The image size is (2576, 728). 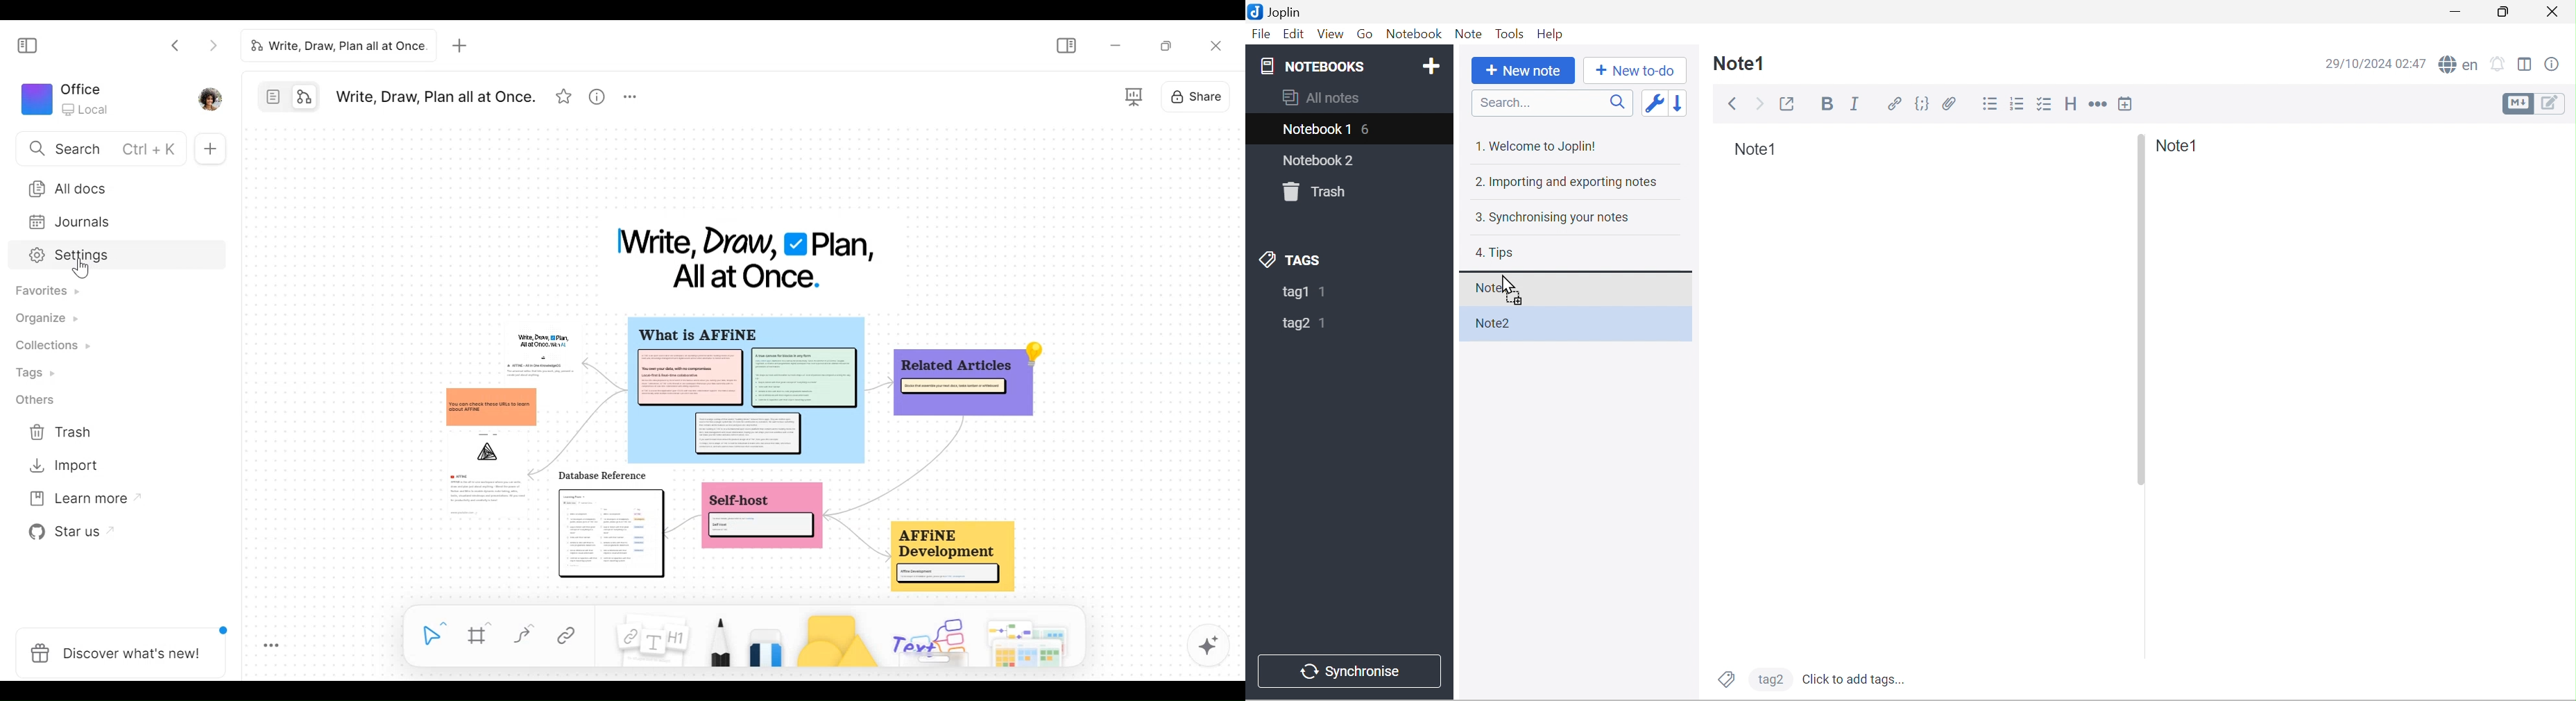 What do you see at coordinates (1617, 103) in the screenshot?
I see `Search icon` at bounding box center [1617, 103].